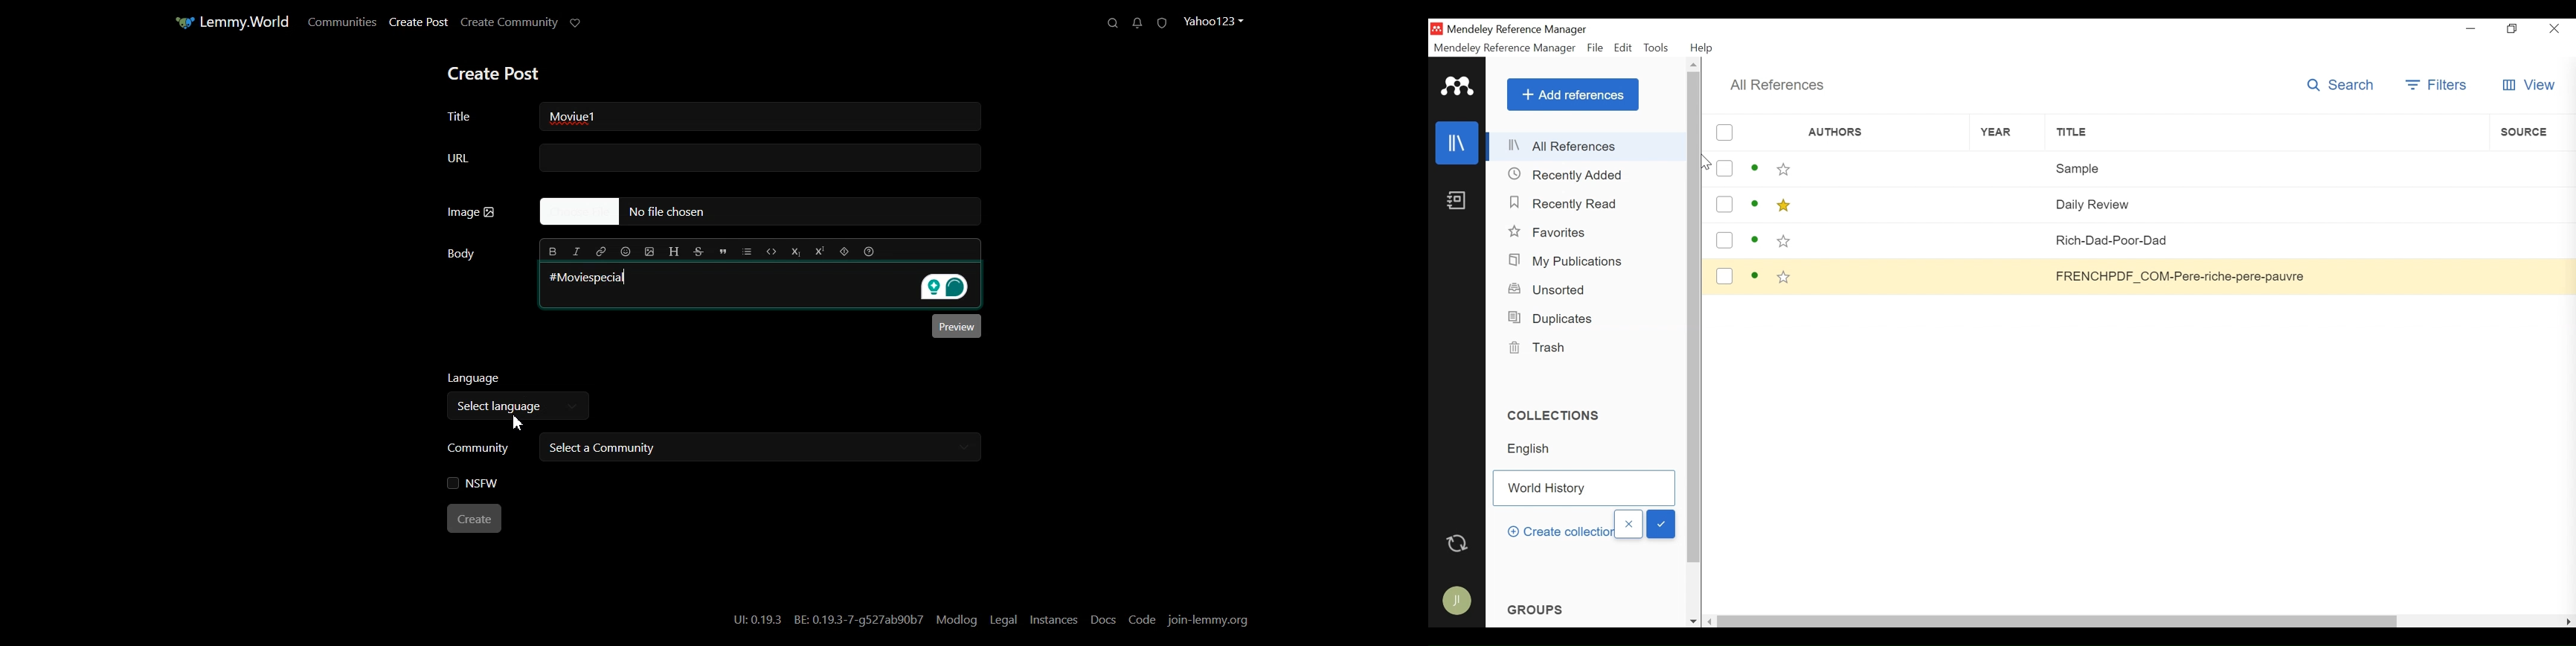 This screenshot has height=672, width=2576. I want to click on Filters, so click(2438, 85).